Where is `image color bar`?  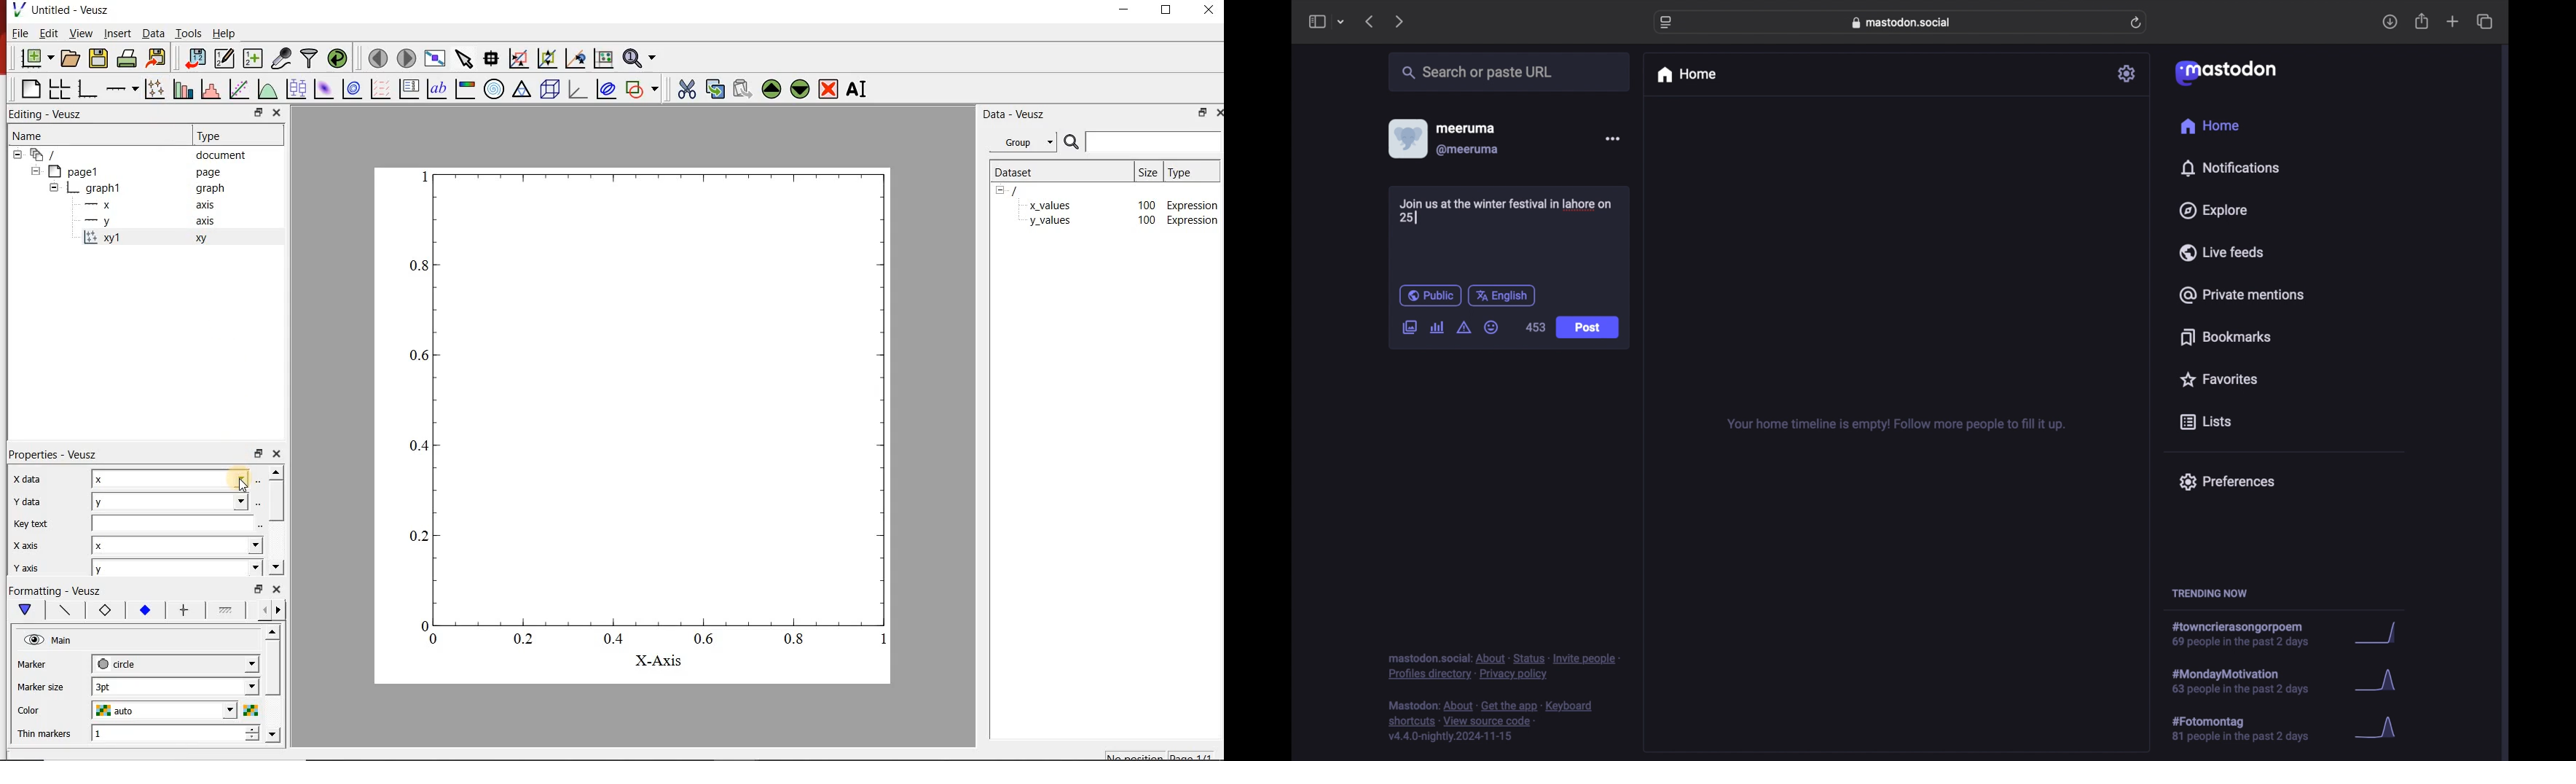
image color bar is located at coordinates (466, 90).